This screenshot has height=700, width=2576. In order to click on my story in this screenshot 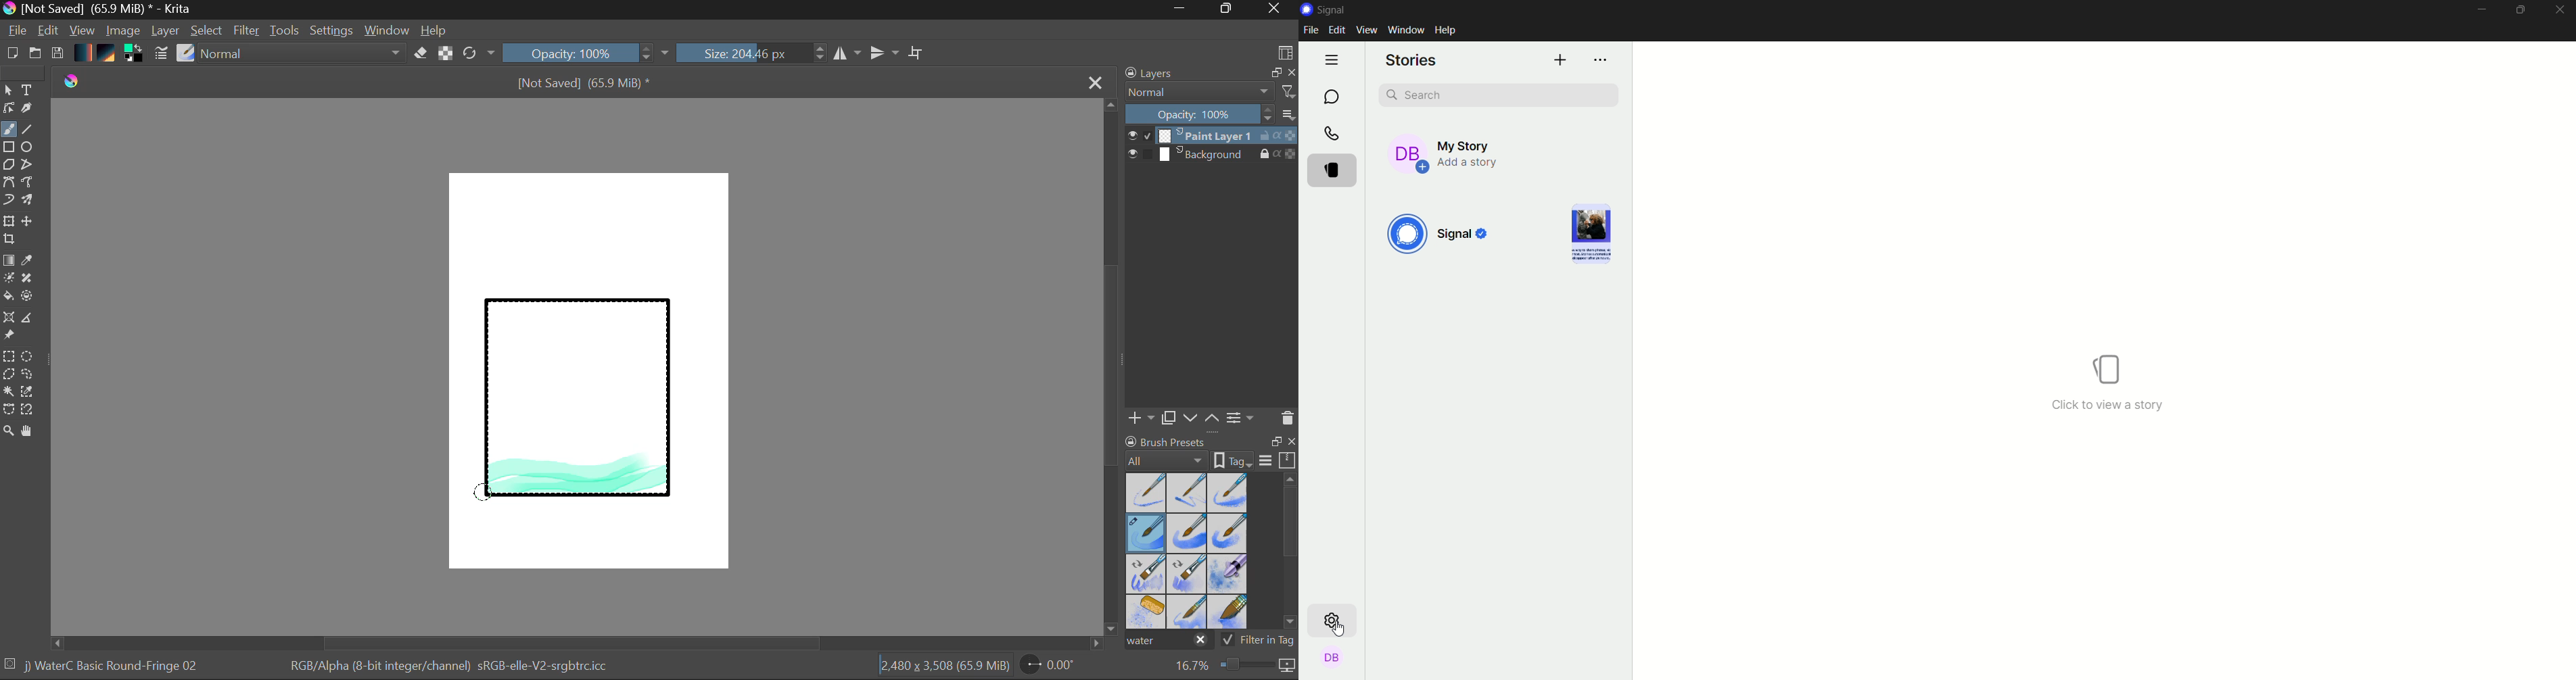, I will do `click(1460, 150)`.